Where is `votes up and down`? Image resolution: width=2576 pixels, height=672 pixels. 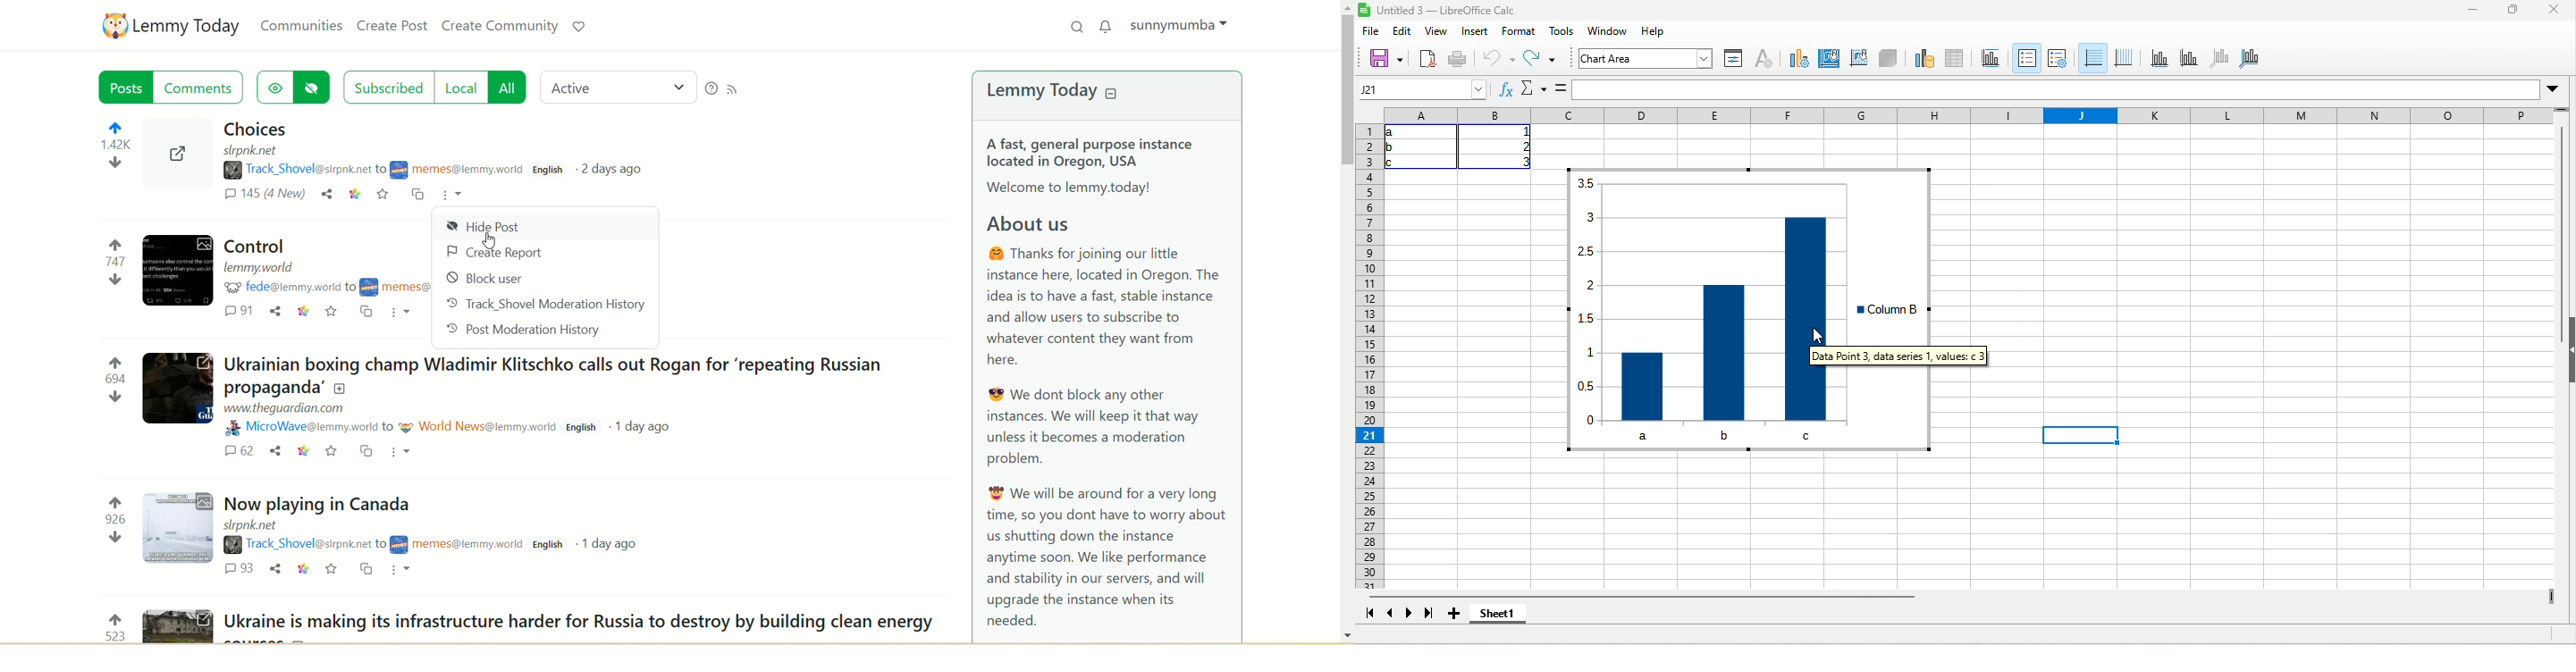 votes up and down is located at coordinates (106, 522).